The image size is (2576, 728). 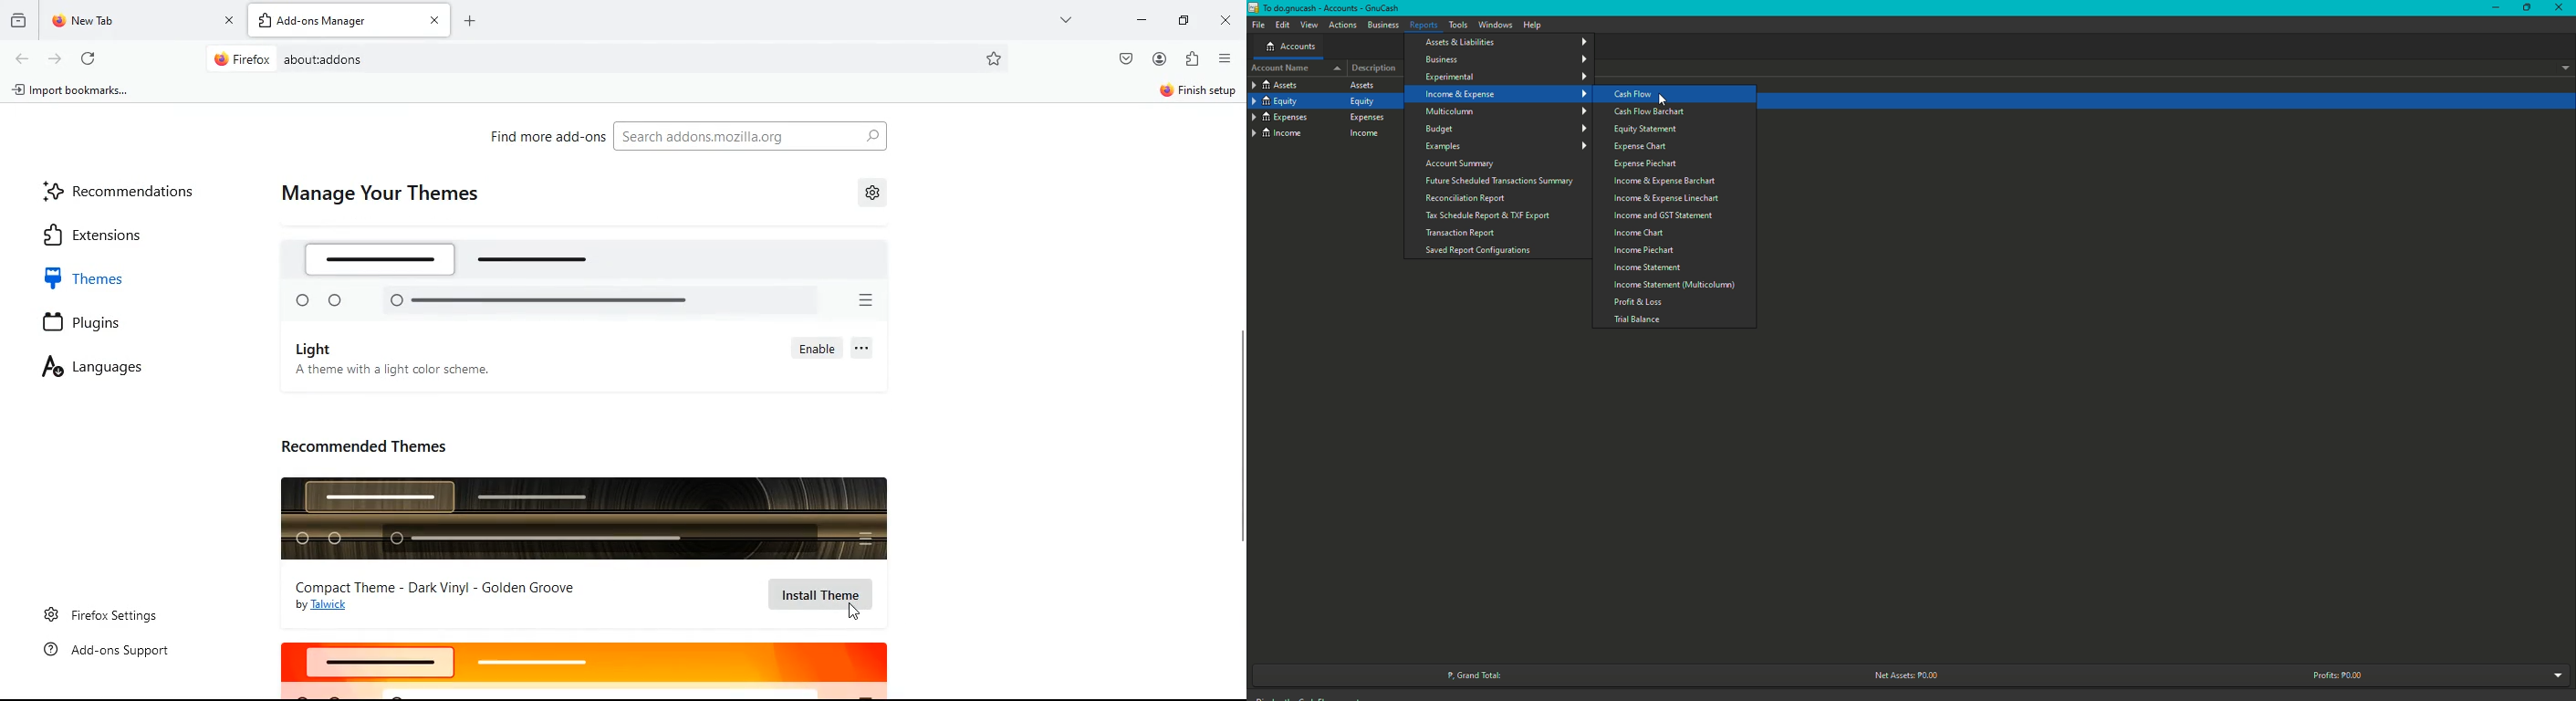 I want to click on close, so click(x=1228, y=18).